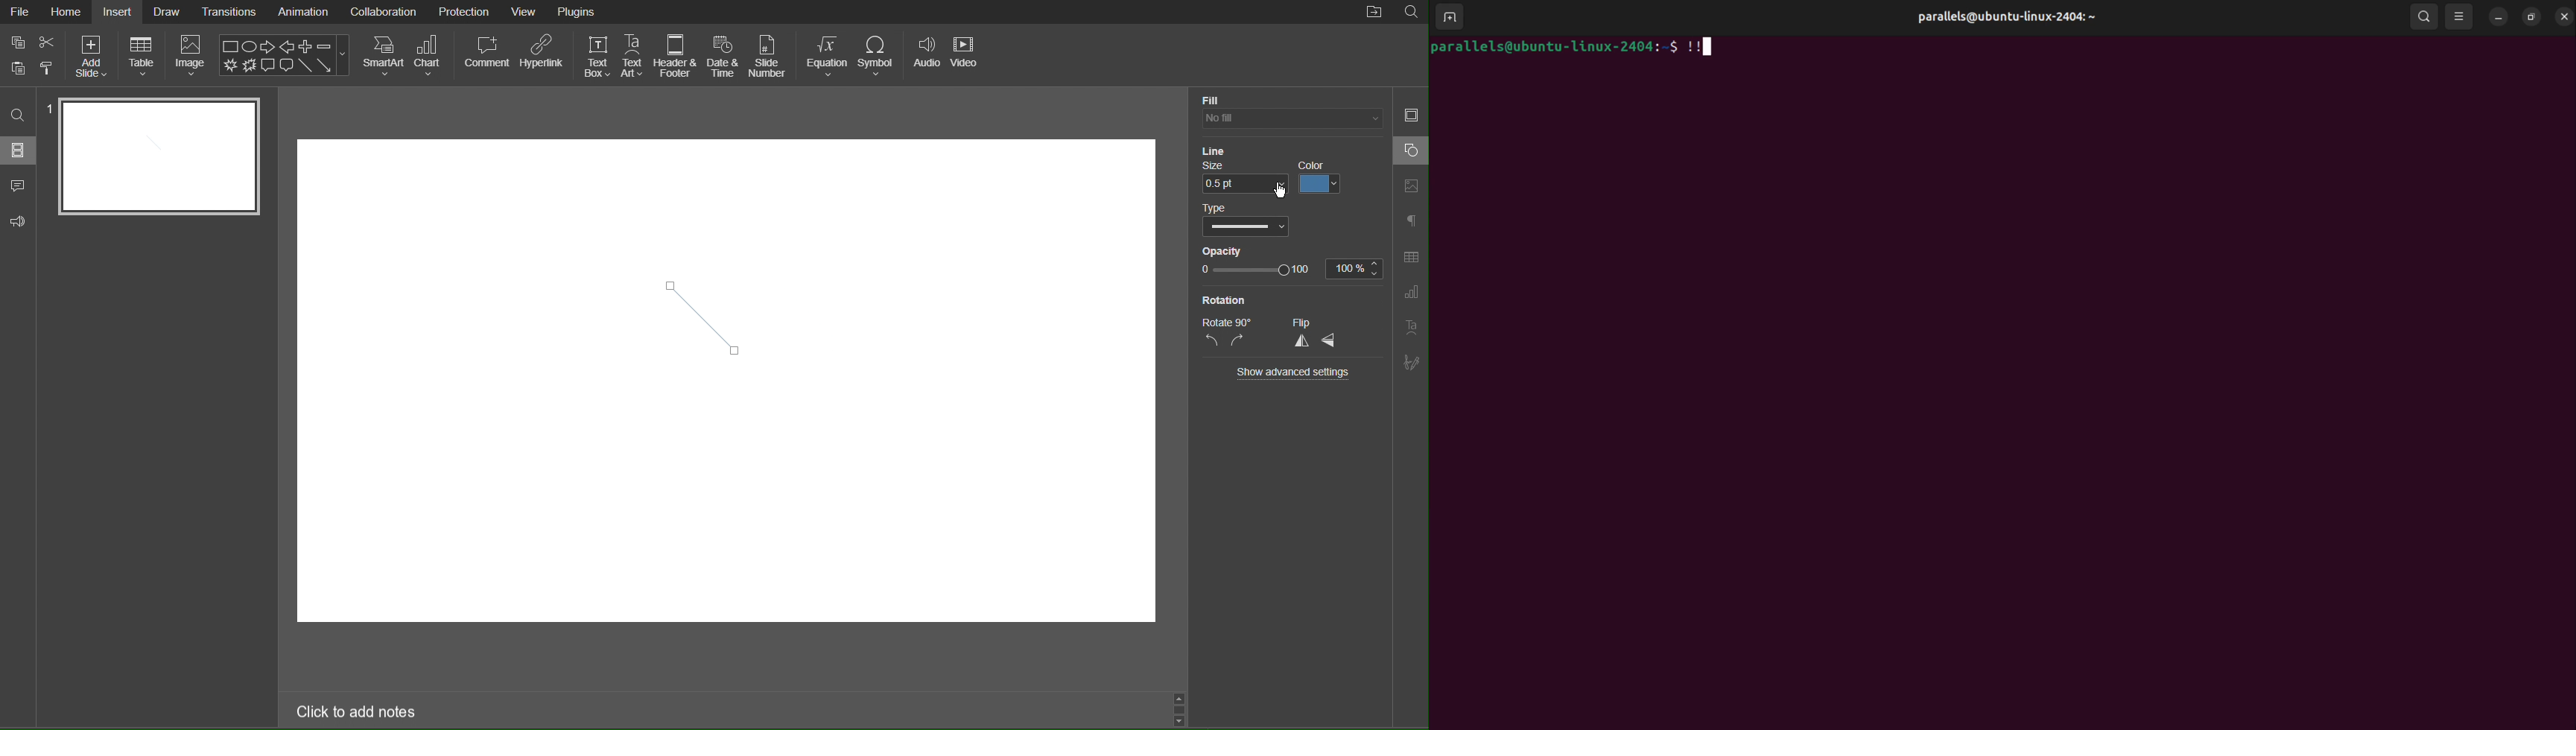 The width and height of the screenshot is (2576, 756). I want to click on Date & Time, so click(723, 57).